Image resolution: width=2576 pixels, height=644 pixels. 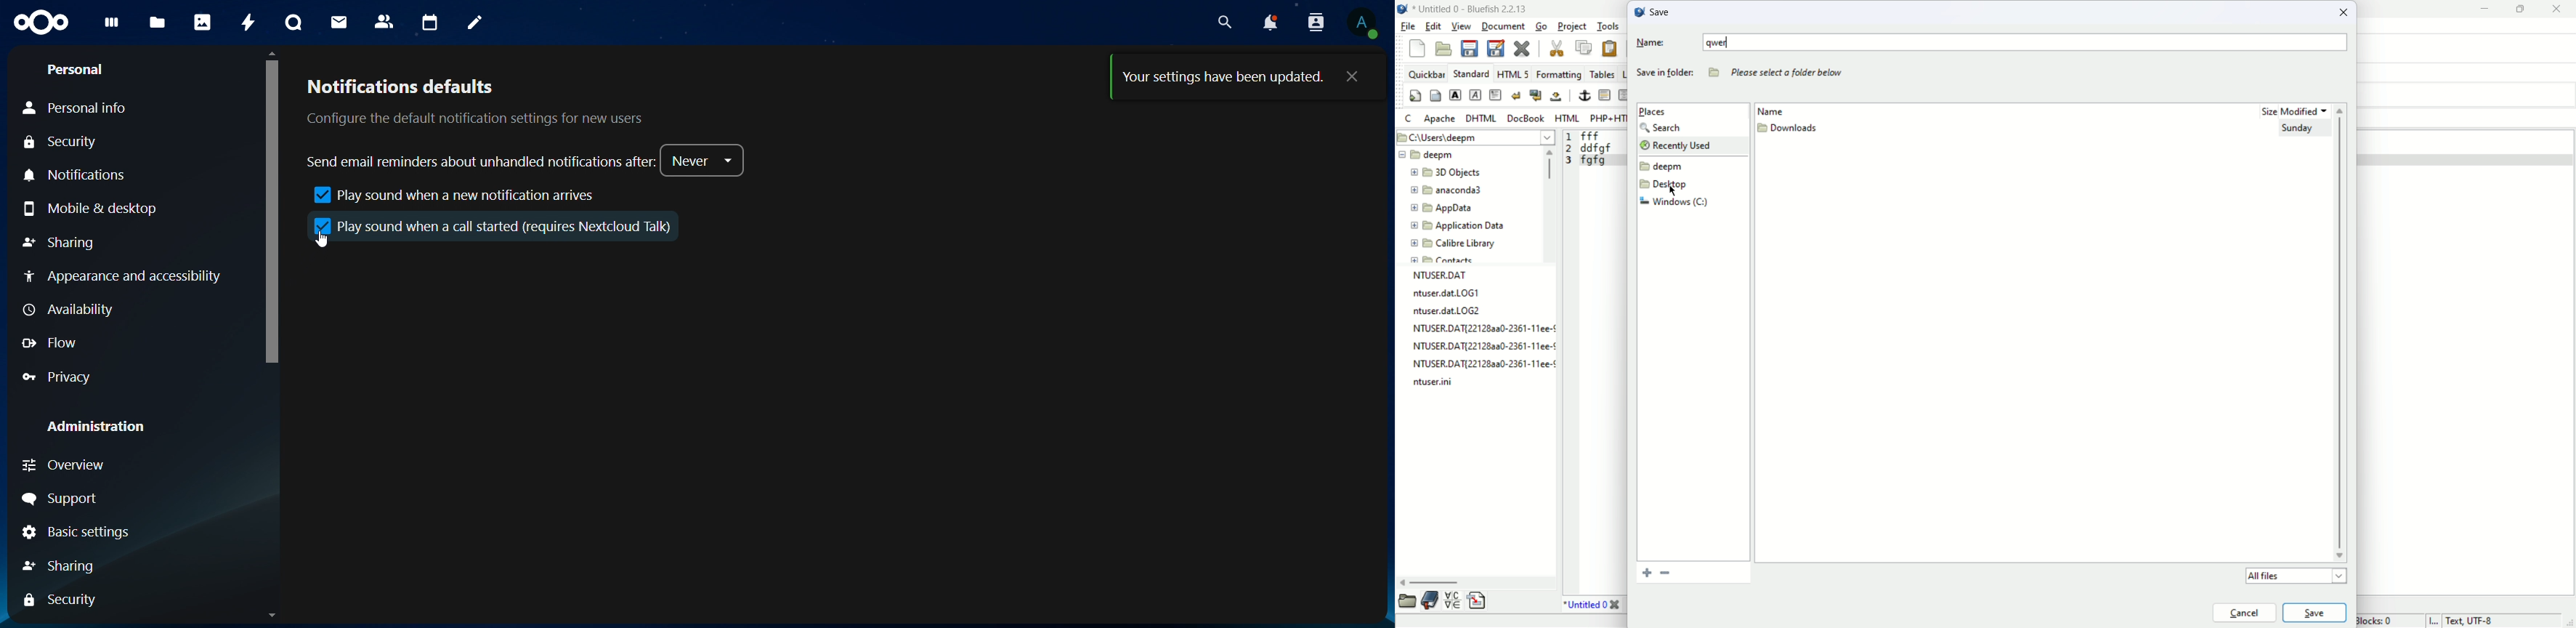 I want to click on Provacy, so click(x=56, y=379).